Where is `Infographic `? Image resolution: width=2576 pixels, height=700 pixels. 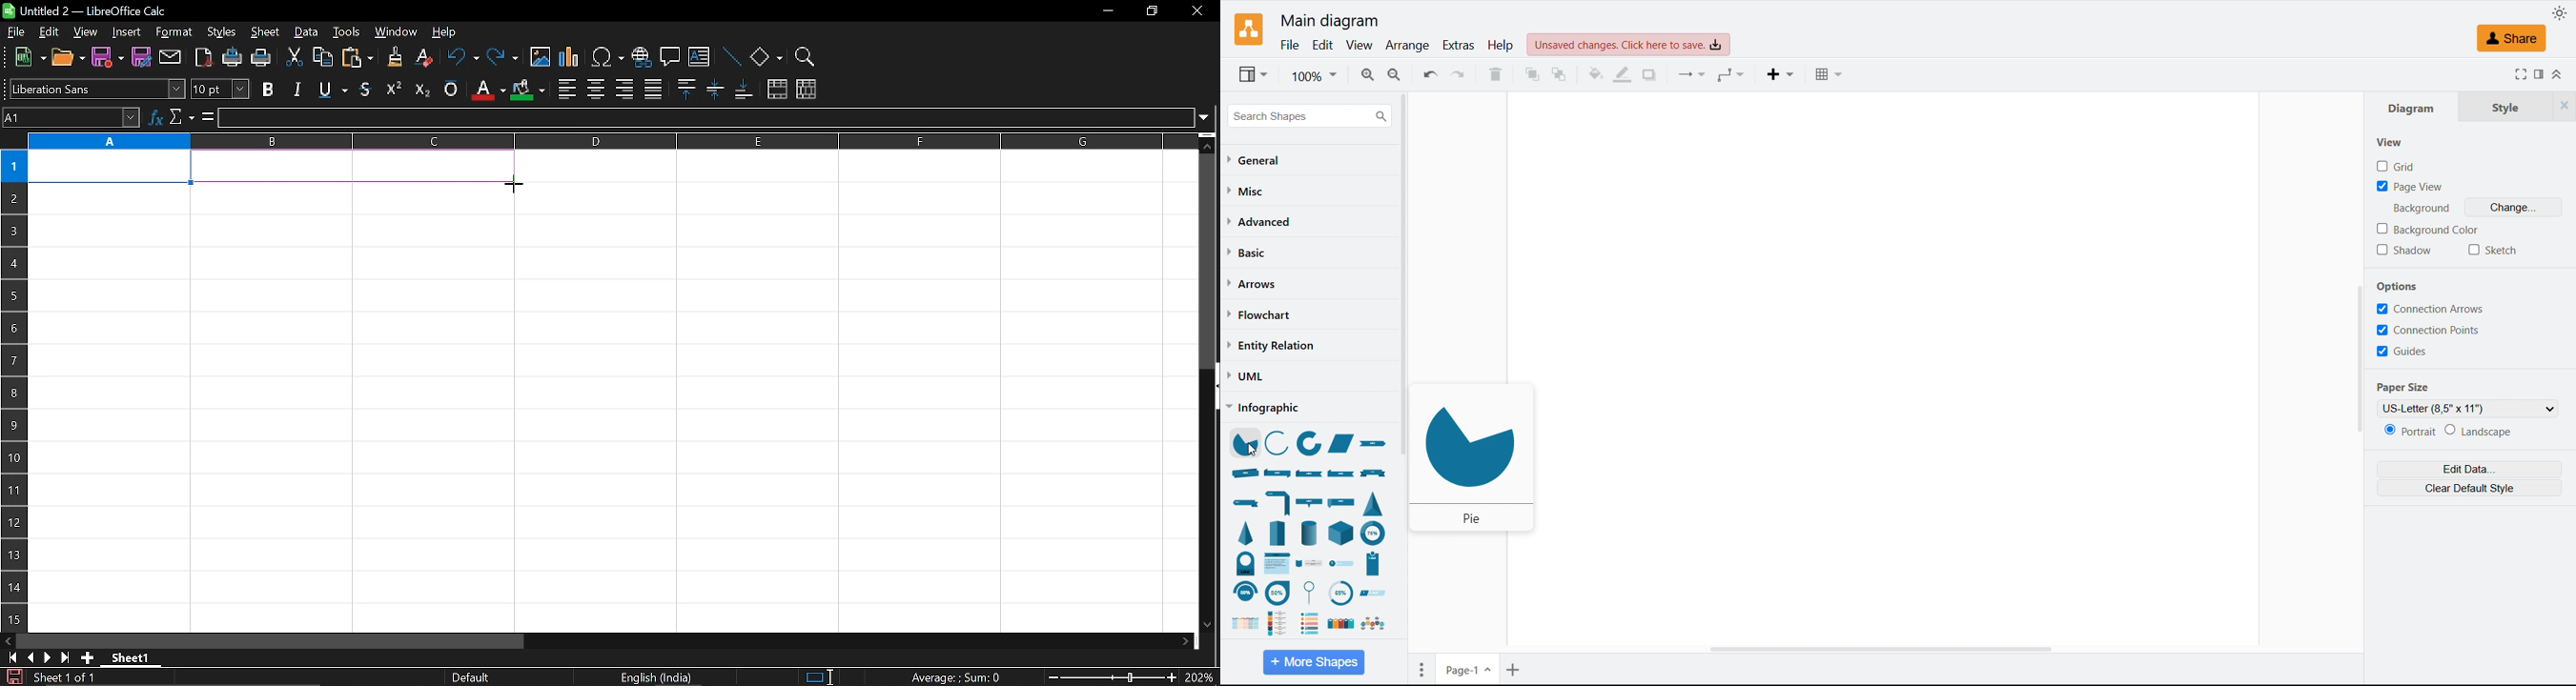 Infographic  is located at coordinates (1261, 407).